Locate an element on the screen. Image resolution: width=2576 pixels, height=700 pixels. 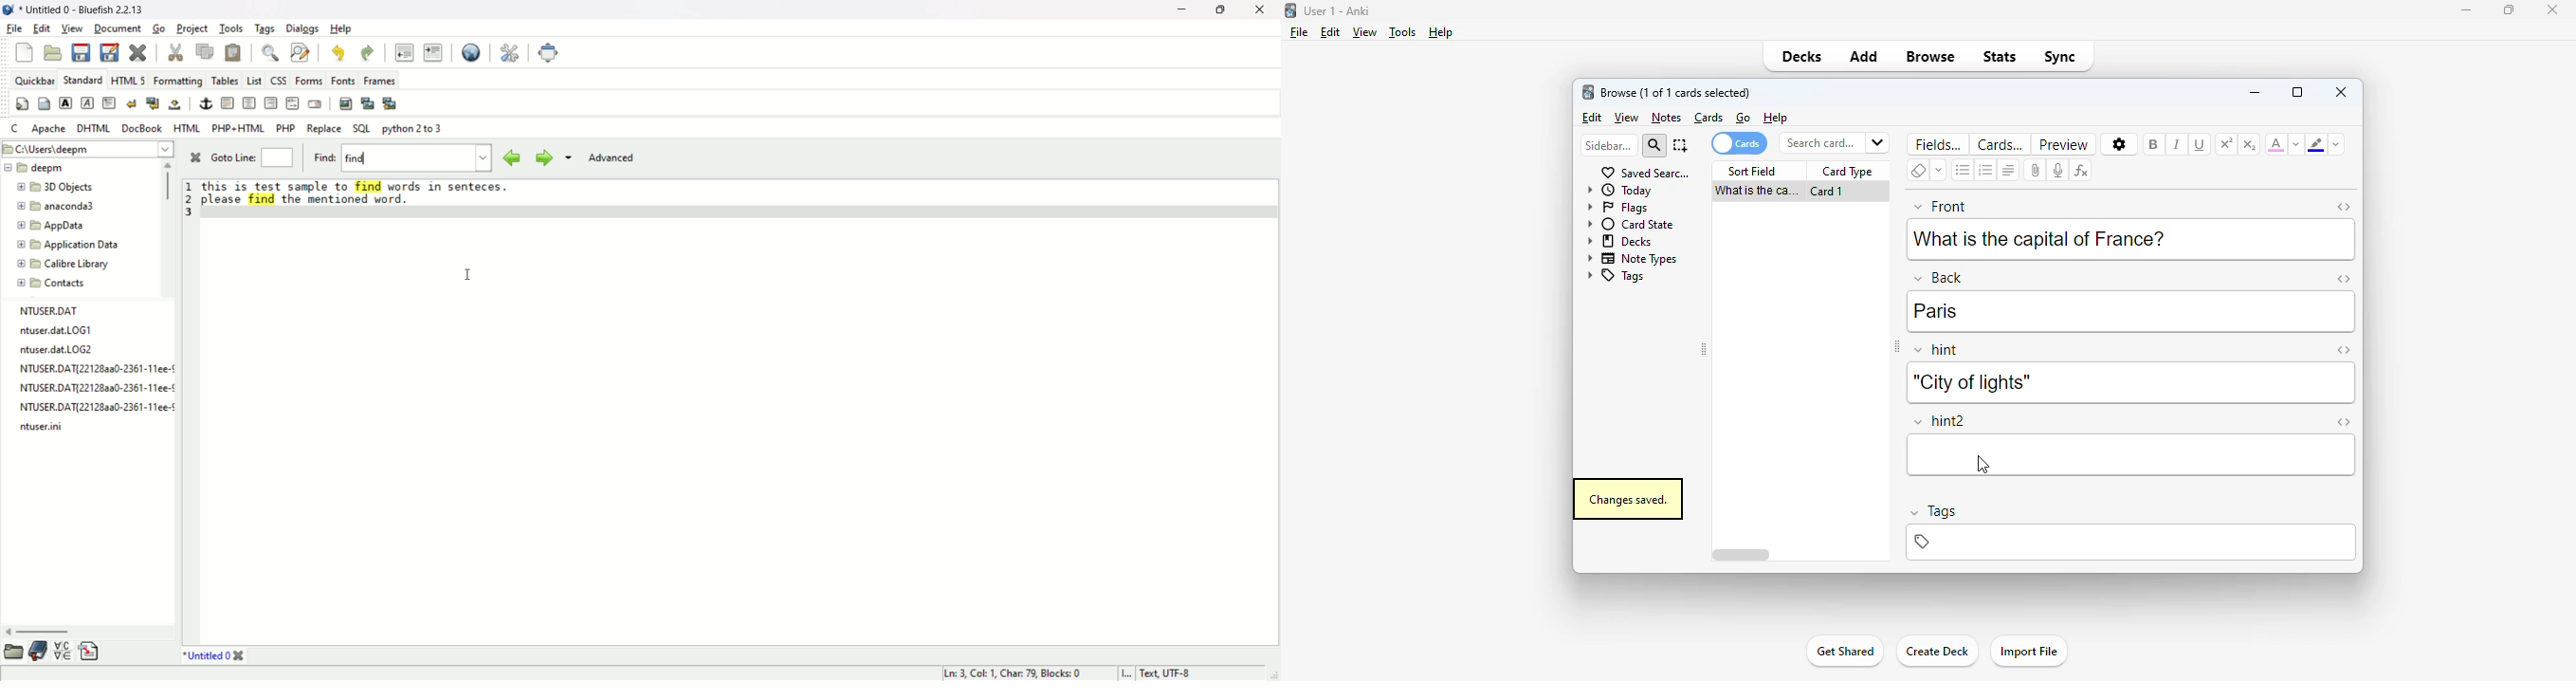
deepm is located at coordinates (37, 168).